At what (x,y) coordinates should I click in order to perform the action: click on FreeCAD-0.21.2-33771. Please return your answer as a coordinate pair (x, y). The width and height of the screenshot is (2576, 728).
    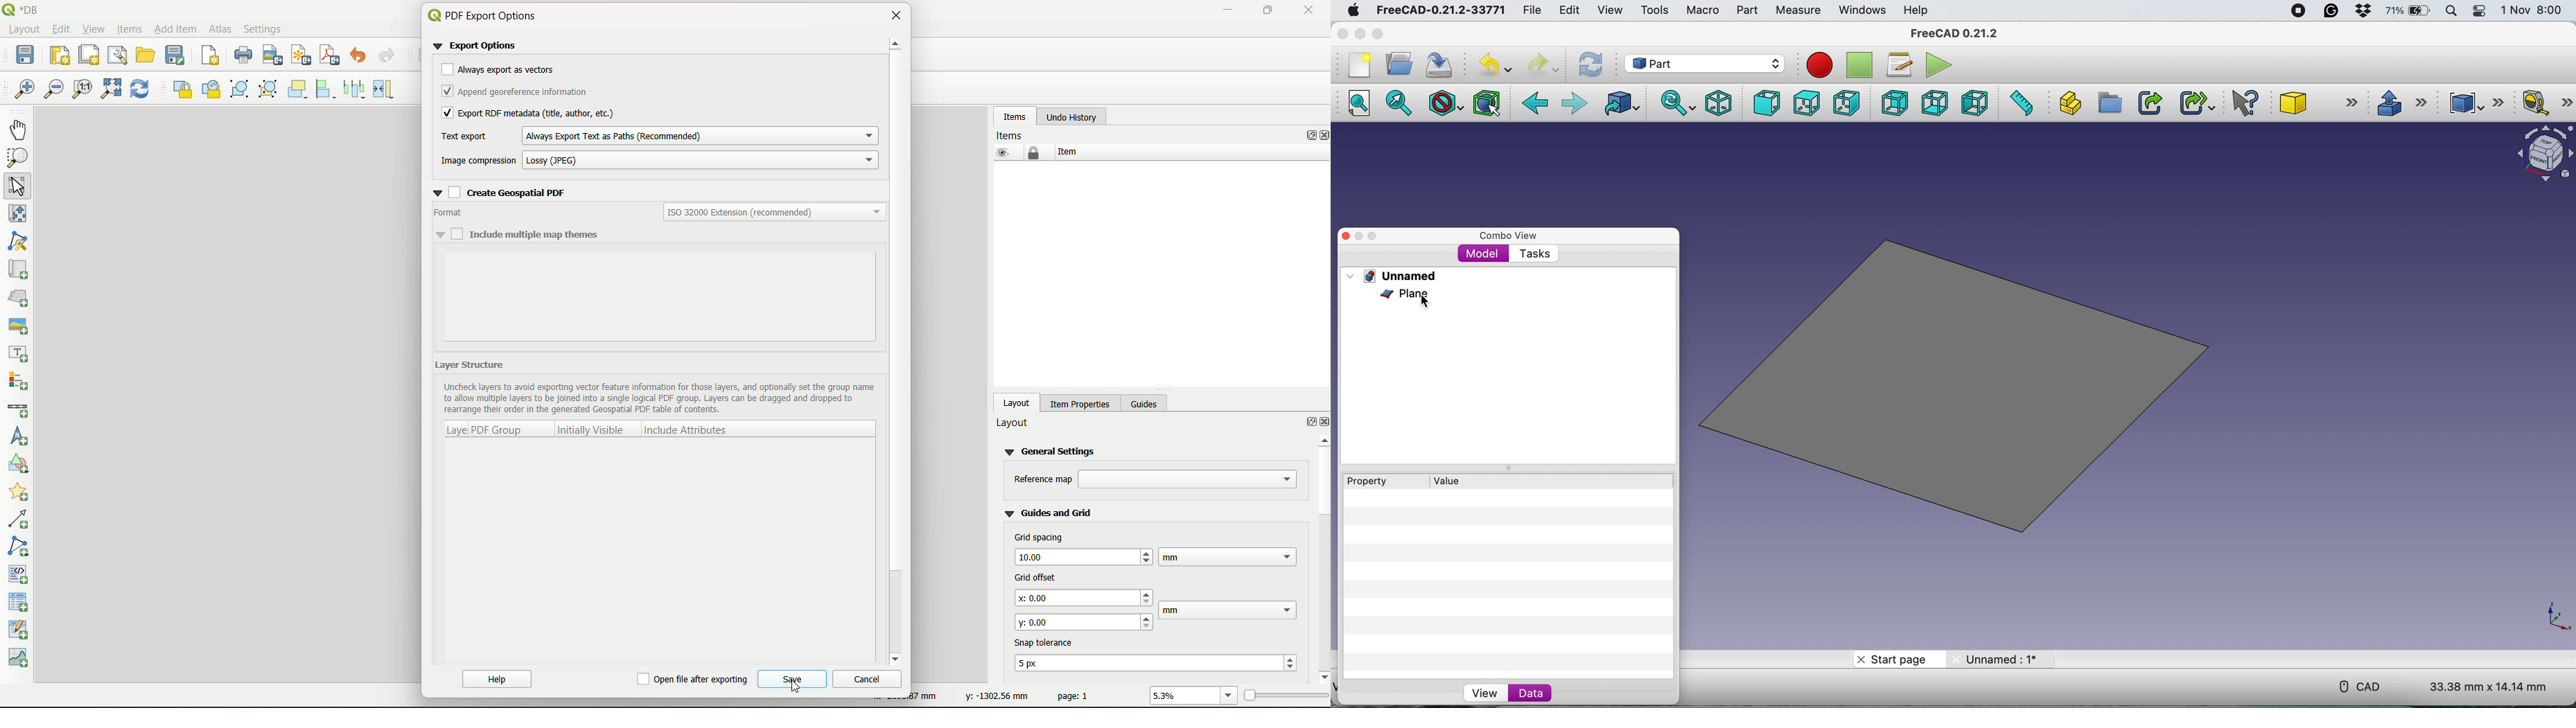
    Looking at the image, I should click on (1438, 10).